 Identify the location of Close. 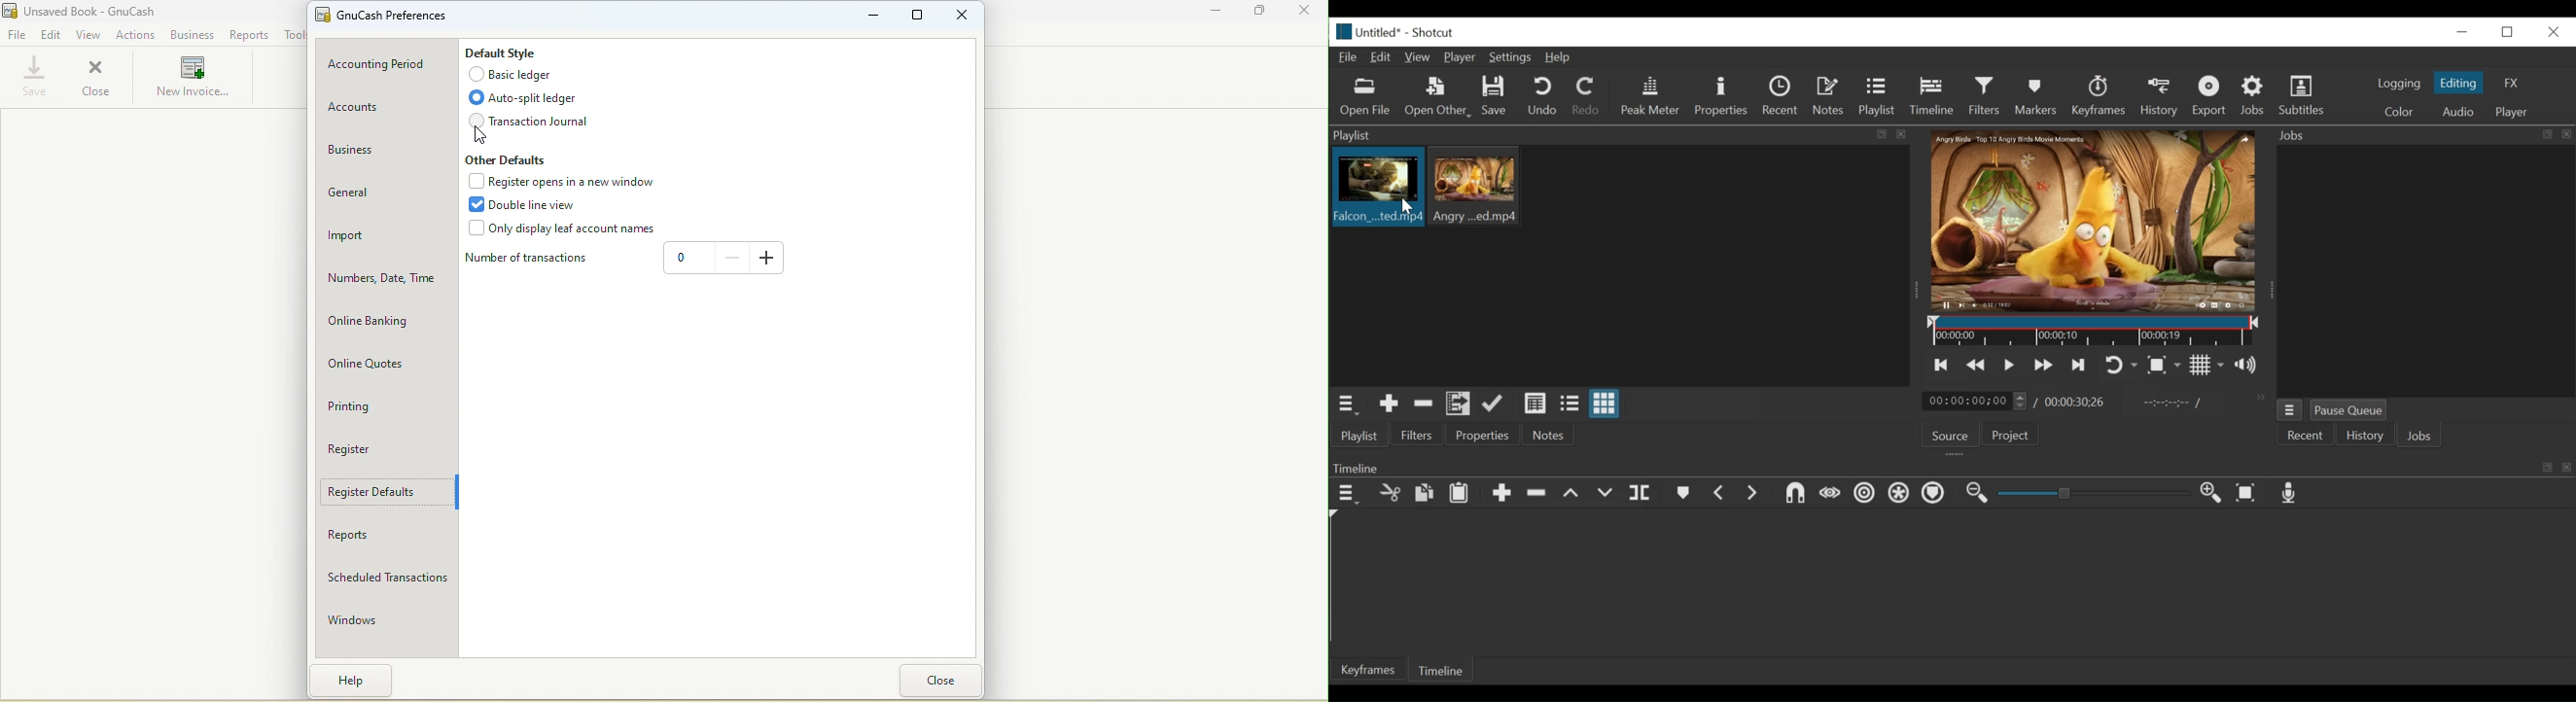
(958, 17).